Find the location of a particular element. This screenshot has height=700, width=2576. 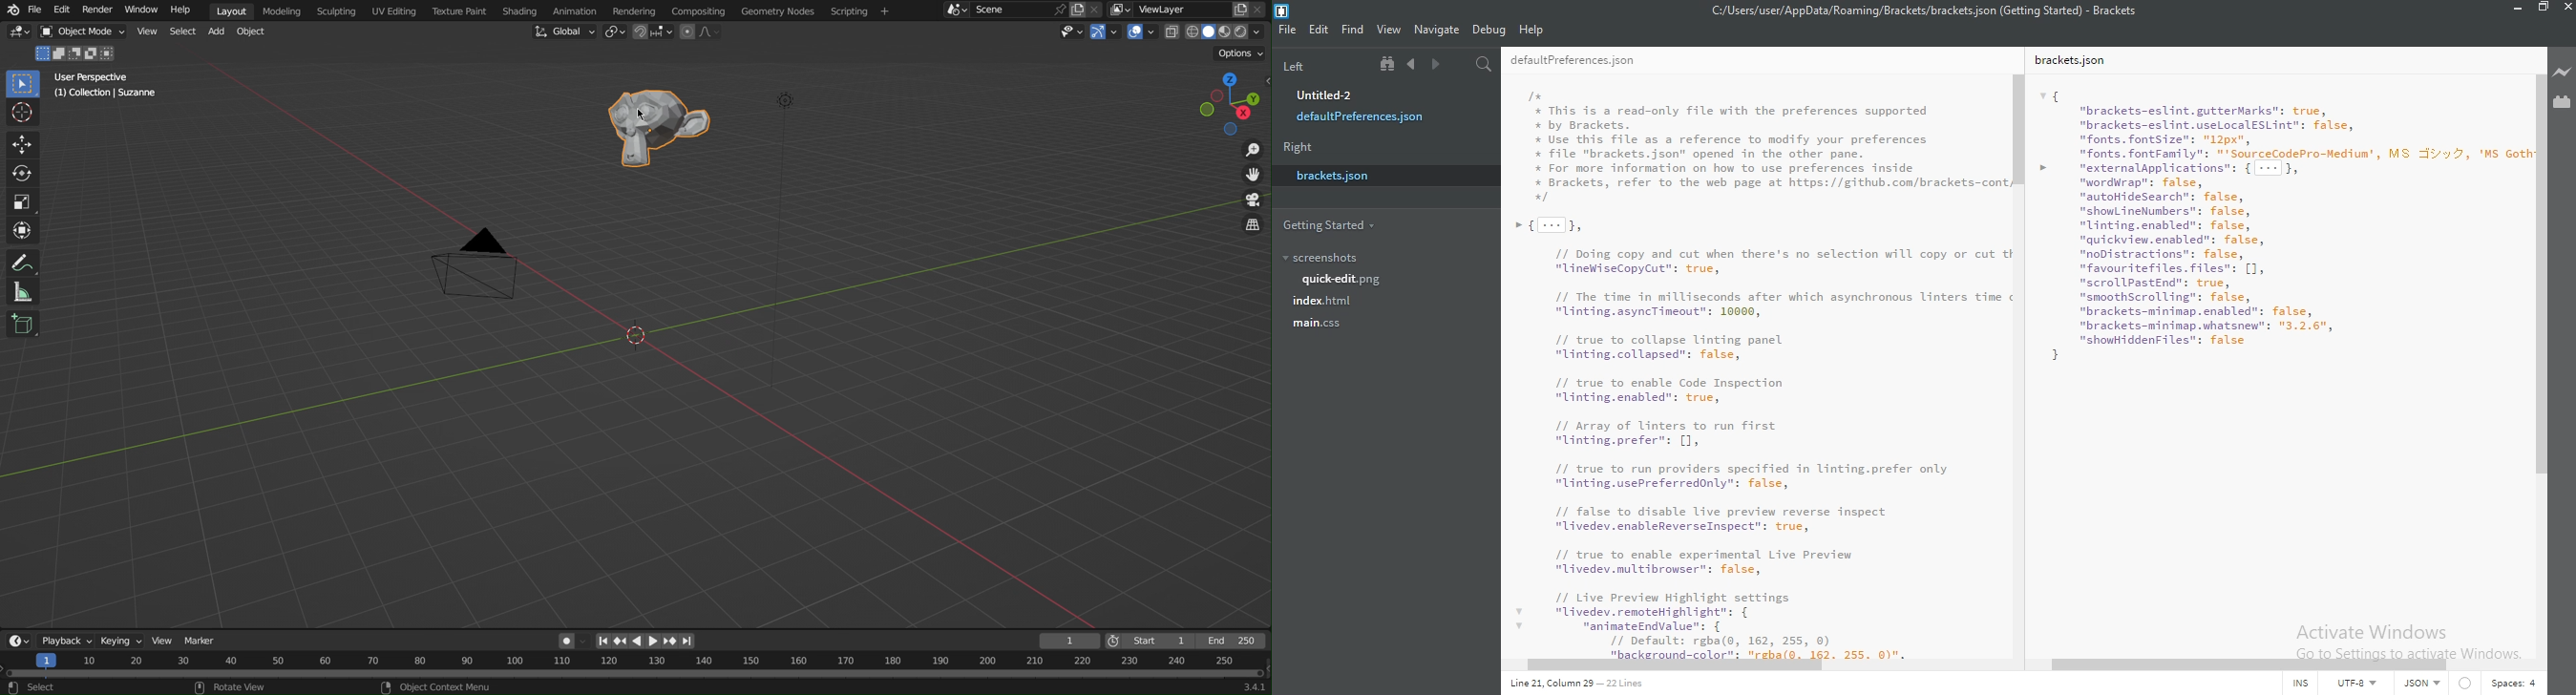

(1) Collection | Suzanne is located at coordinates (107, 94).